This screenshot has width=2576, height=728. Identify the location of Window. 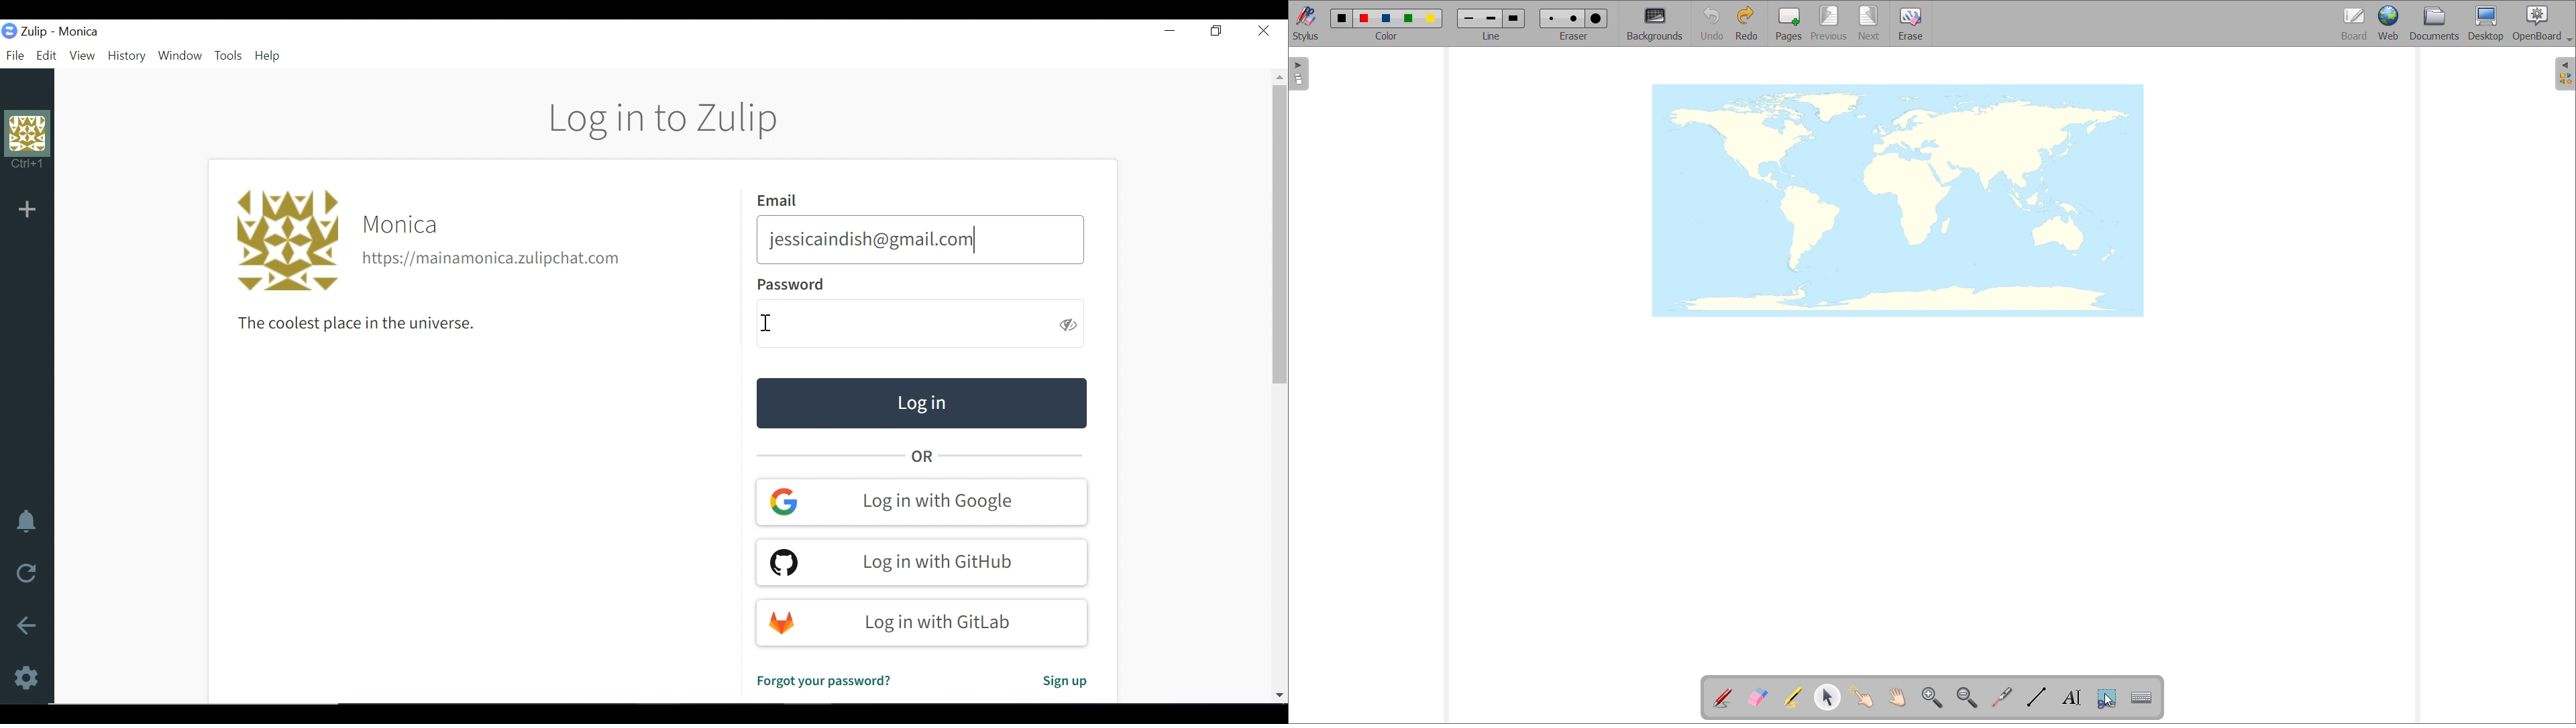
(182, 56).